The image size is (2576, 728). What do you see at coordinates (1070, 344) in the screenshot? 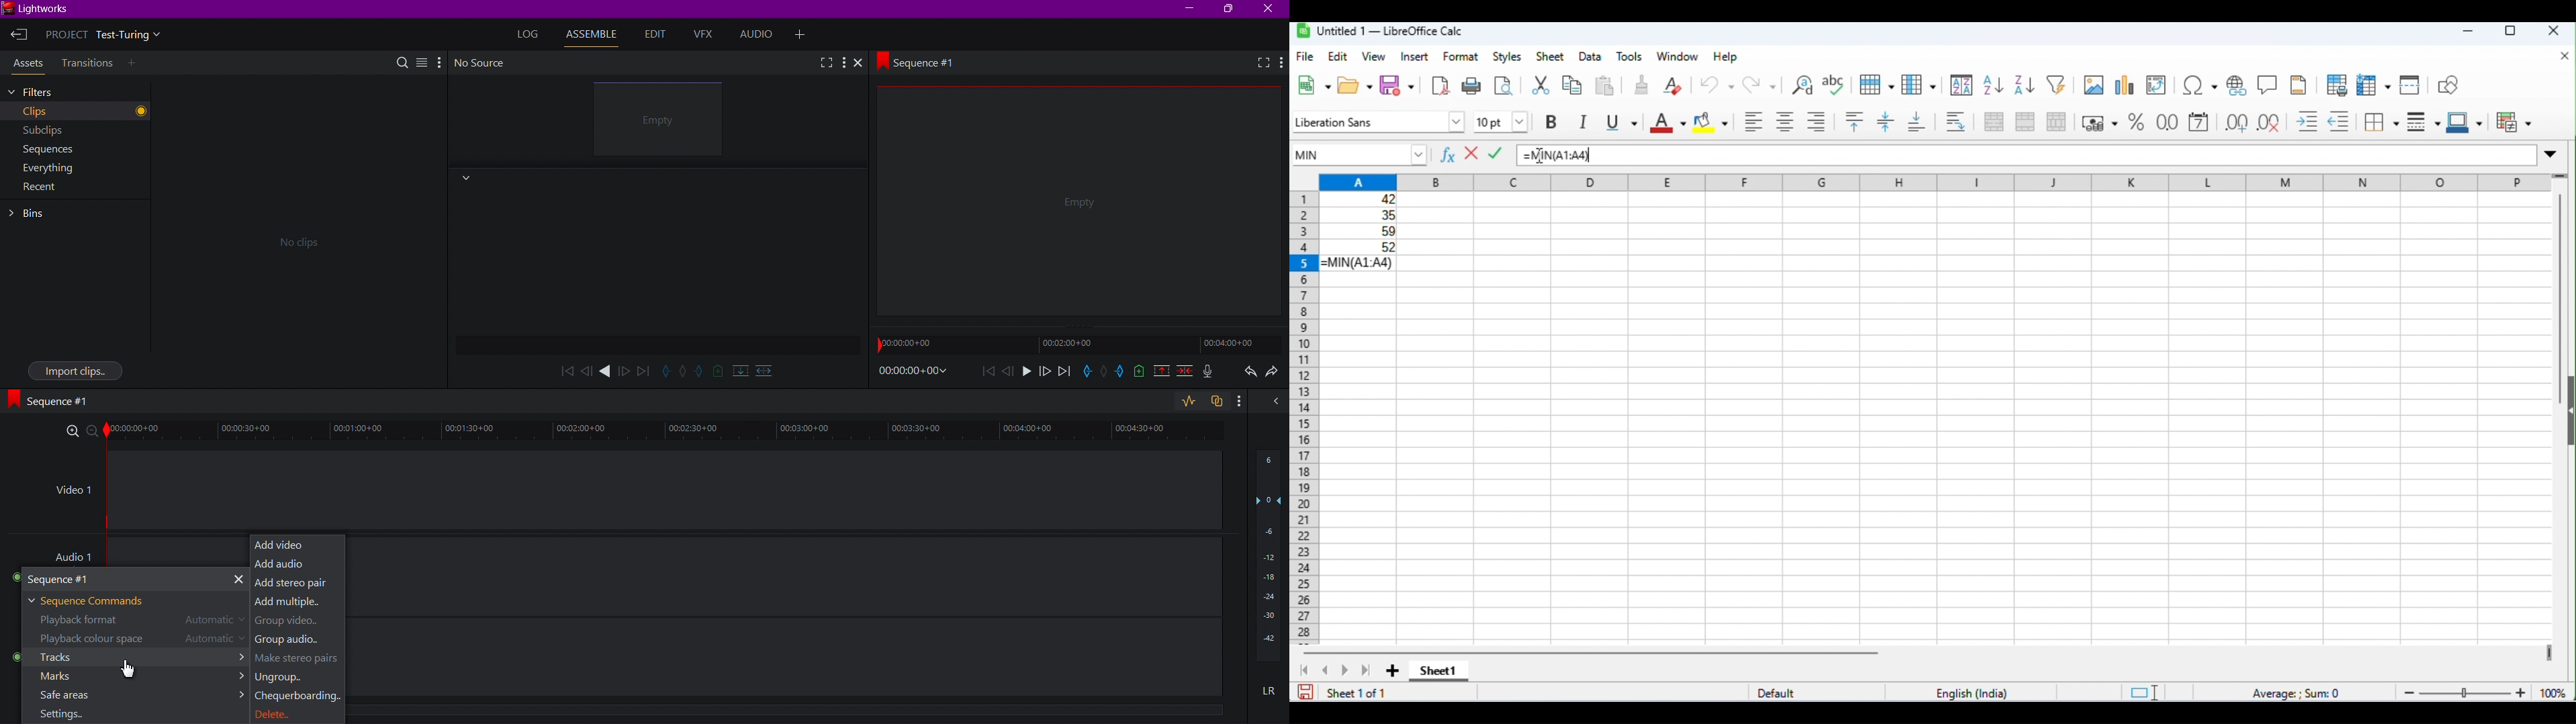
I see `Time frames` at bounding box center [1070, 344].